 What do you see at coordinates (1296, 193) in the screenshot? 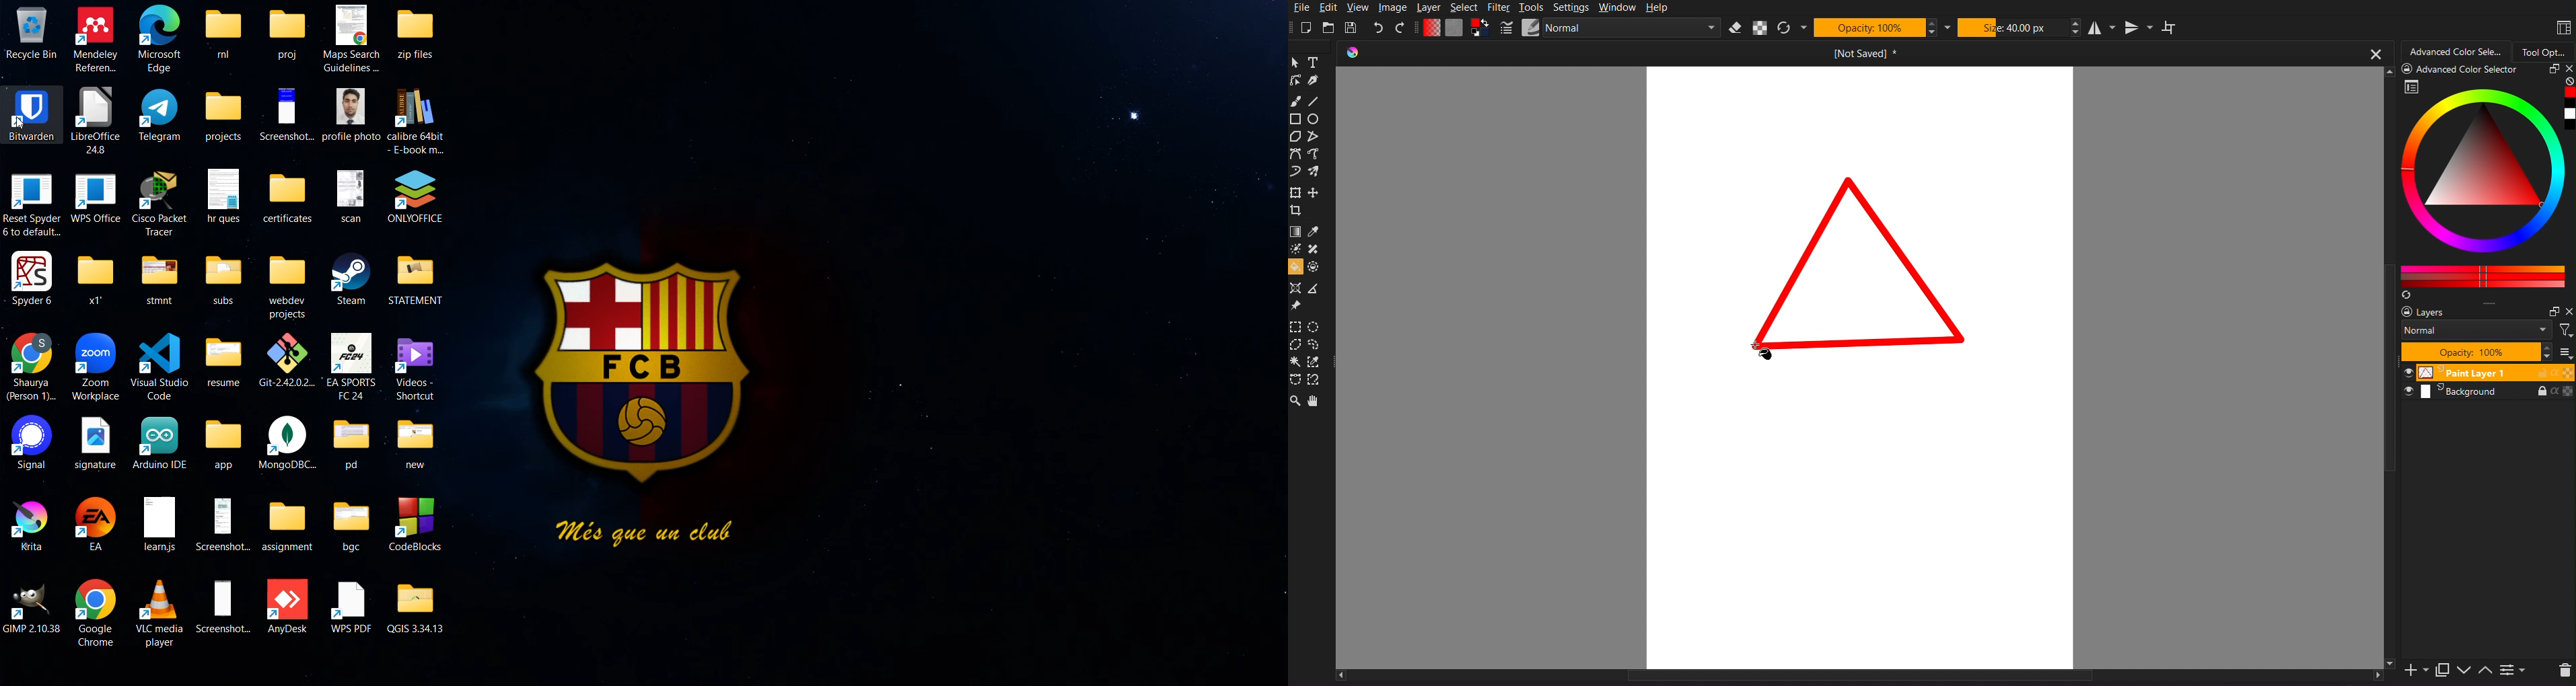
I see `transform a layer or a selection` at bounding box center [1296, 193].